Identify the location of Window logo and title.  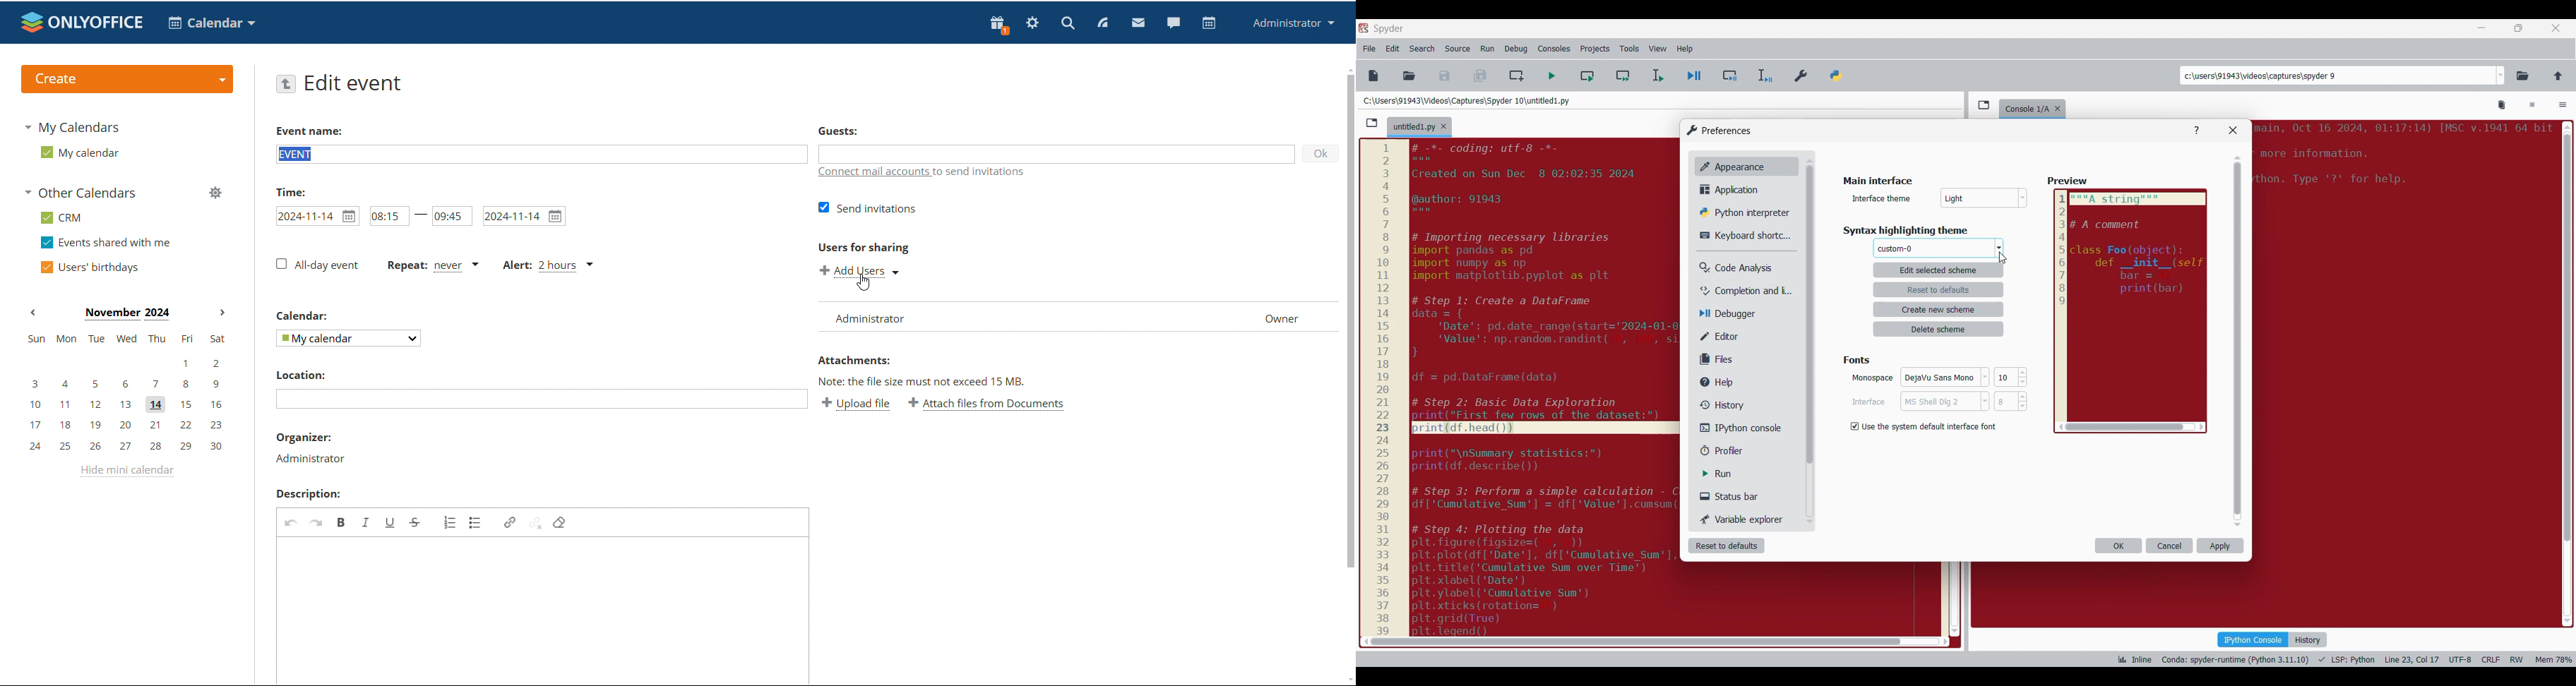
(1719, 130).